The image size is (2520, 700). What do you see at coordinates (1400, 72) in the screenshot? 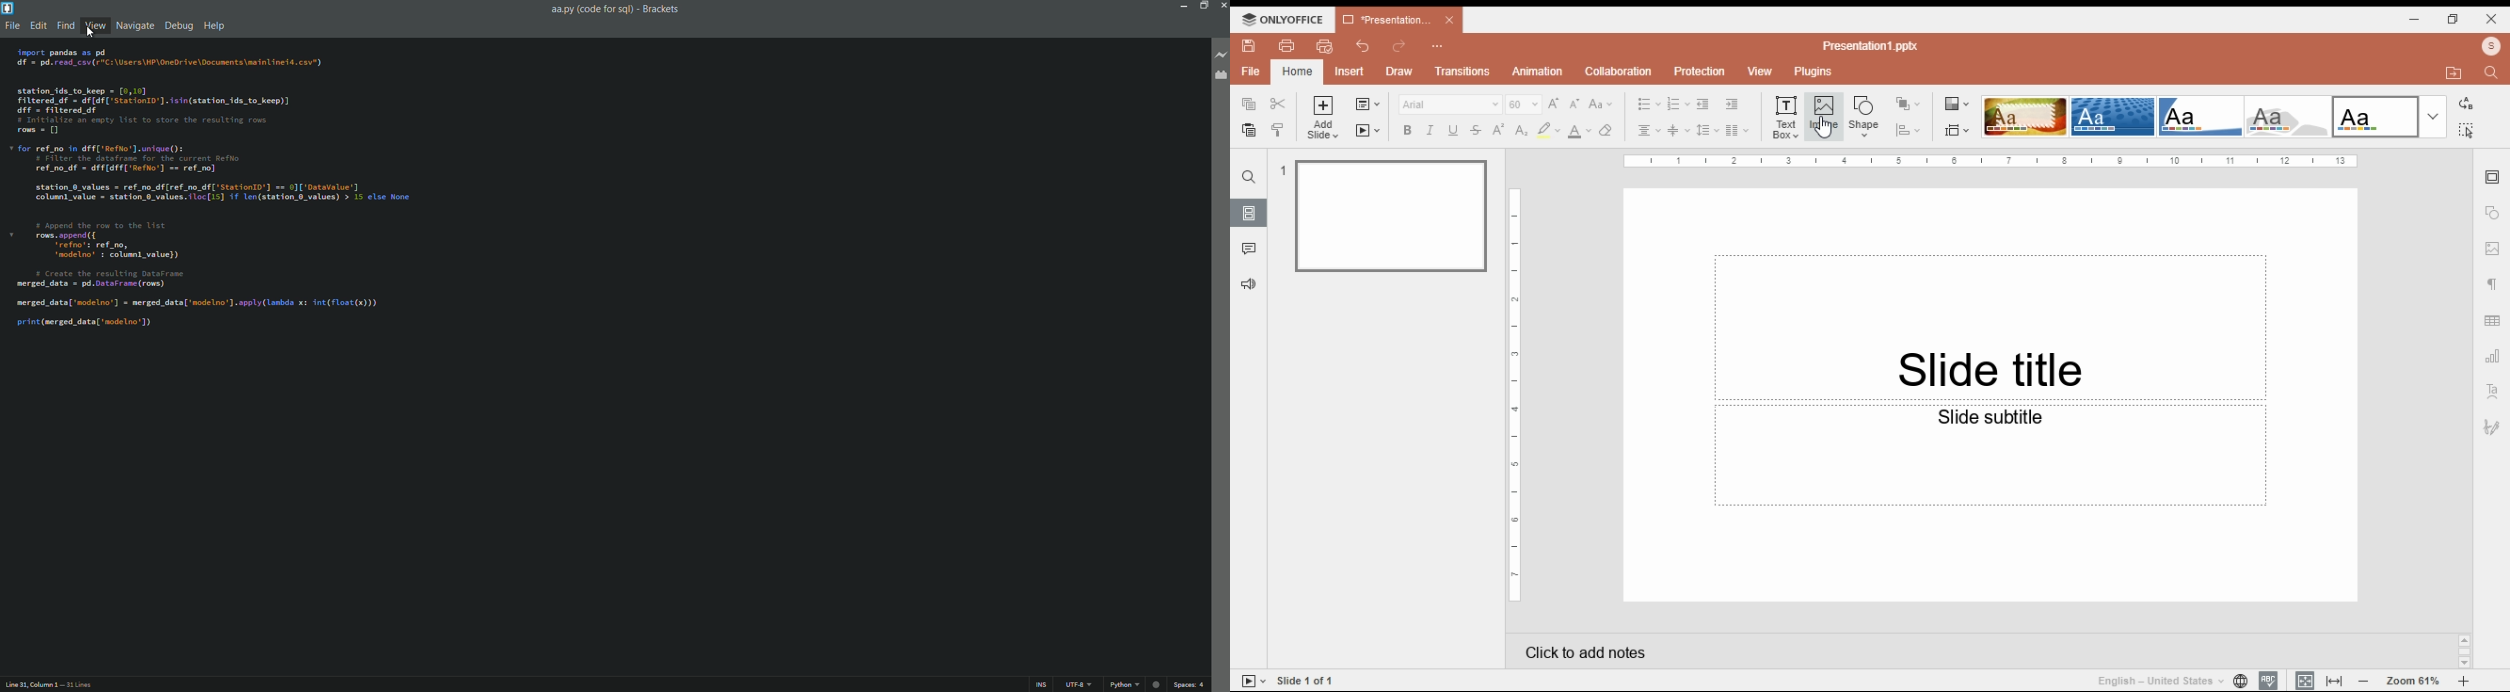
I see `draw` at bounding box center [1400, 72].